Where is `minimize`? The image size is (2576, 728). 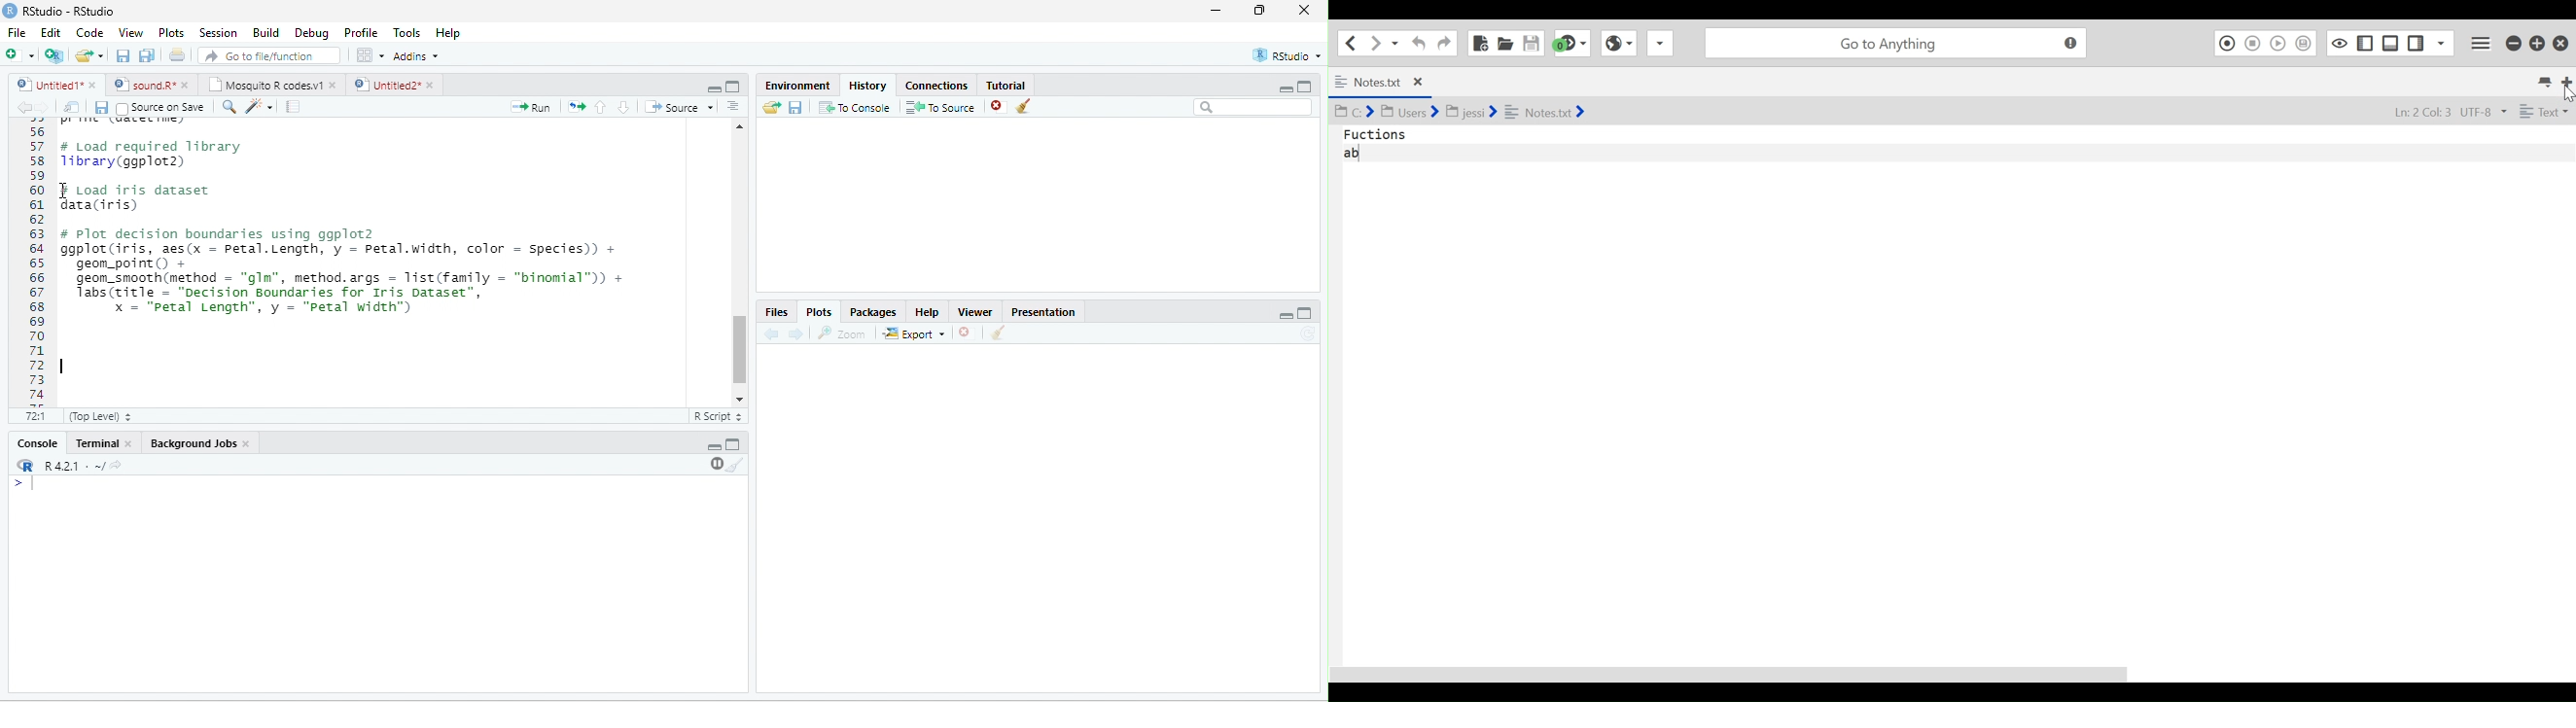
minimize is located at coordinates (1285, 89).